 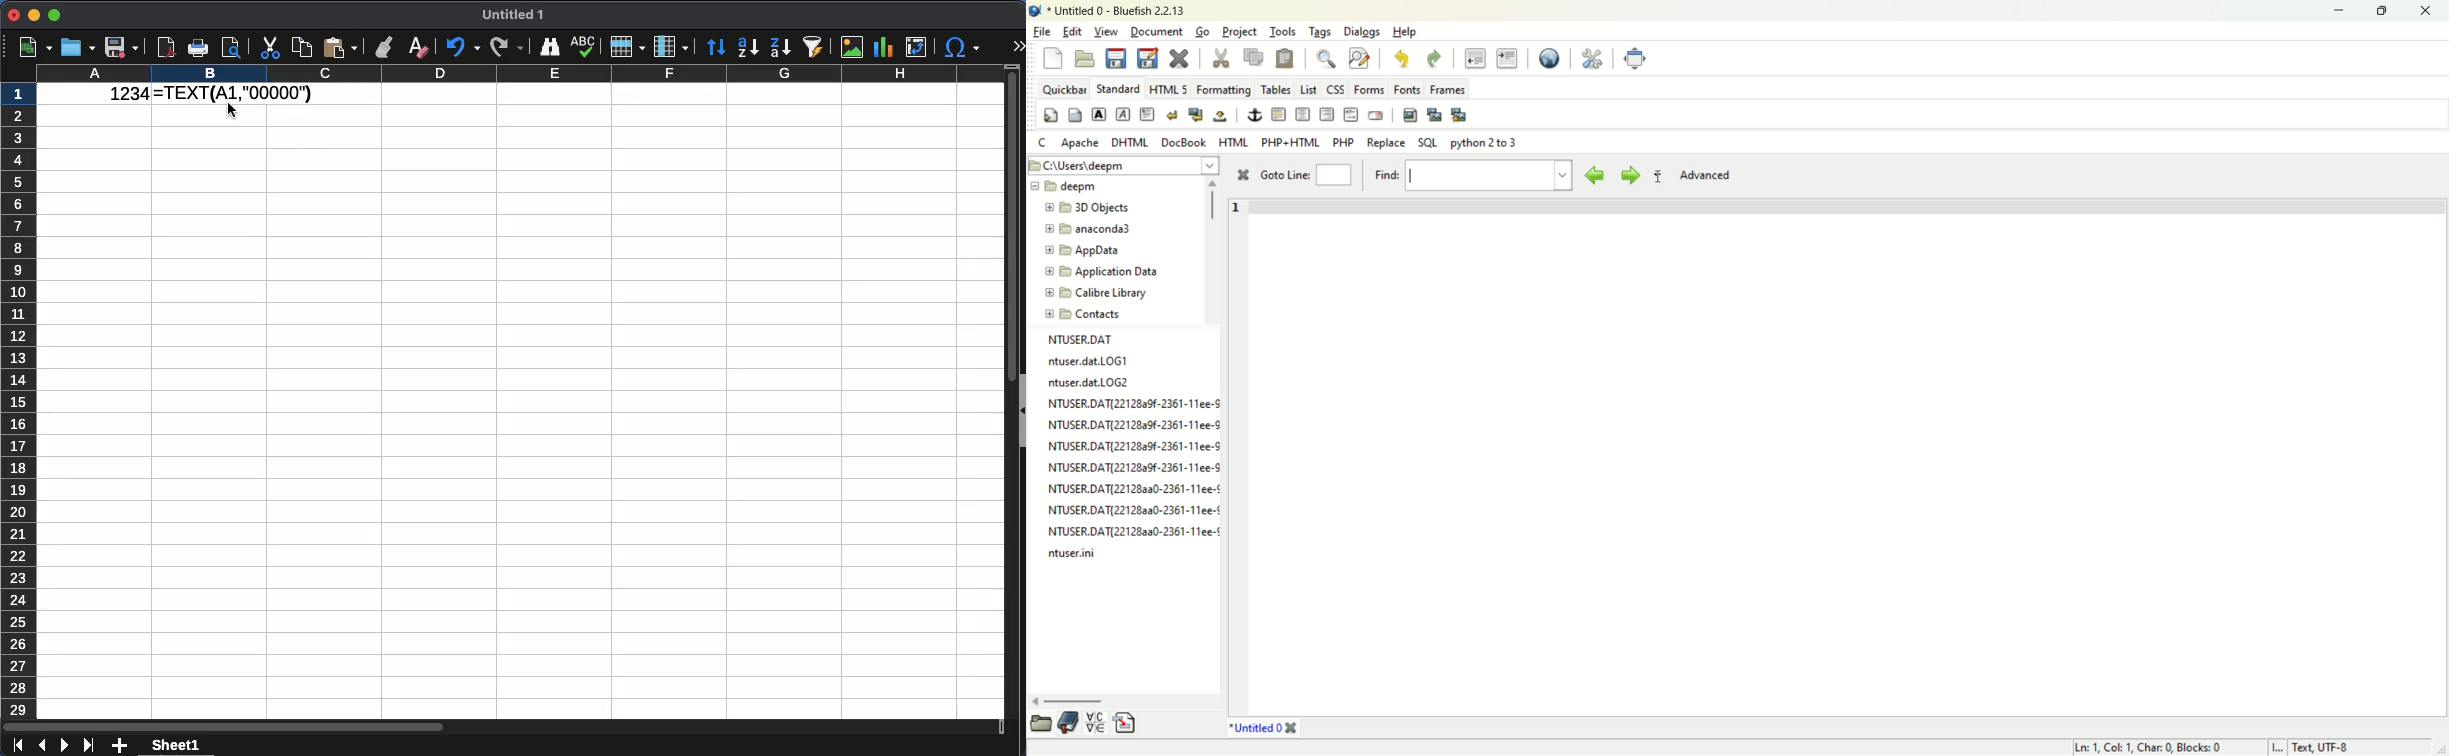 I want to click on last sheet, so click(x=88, y=743).